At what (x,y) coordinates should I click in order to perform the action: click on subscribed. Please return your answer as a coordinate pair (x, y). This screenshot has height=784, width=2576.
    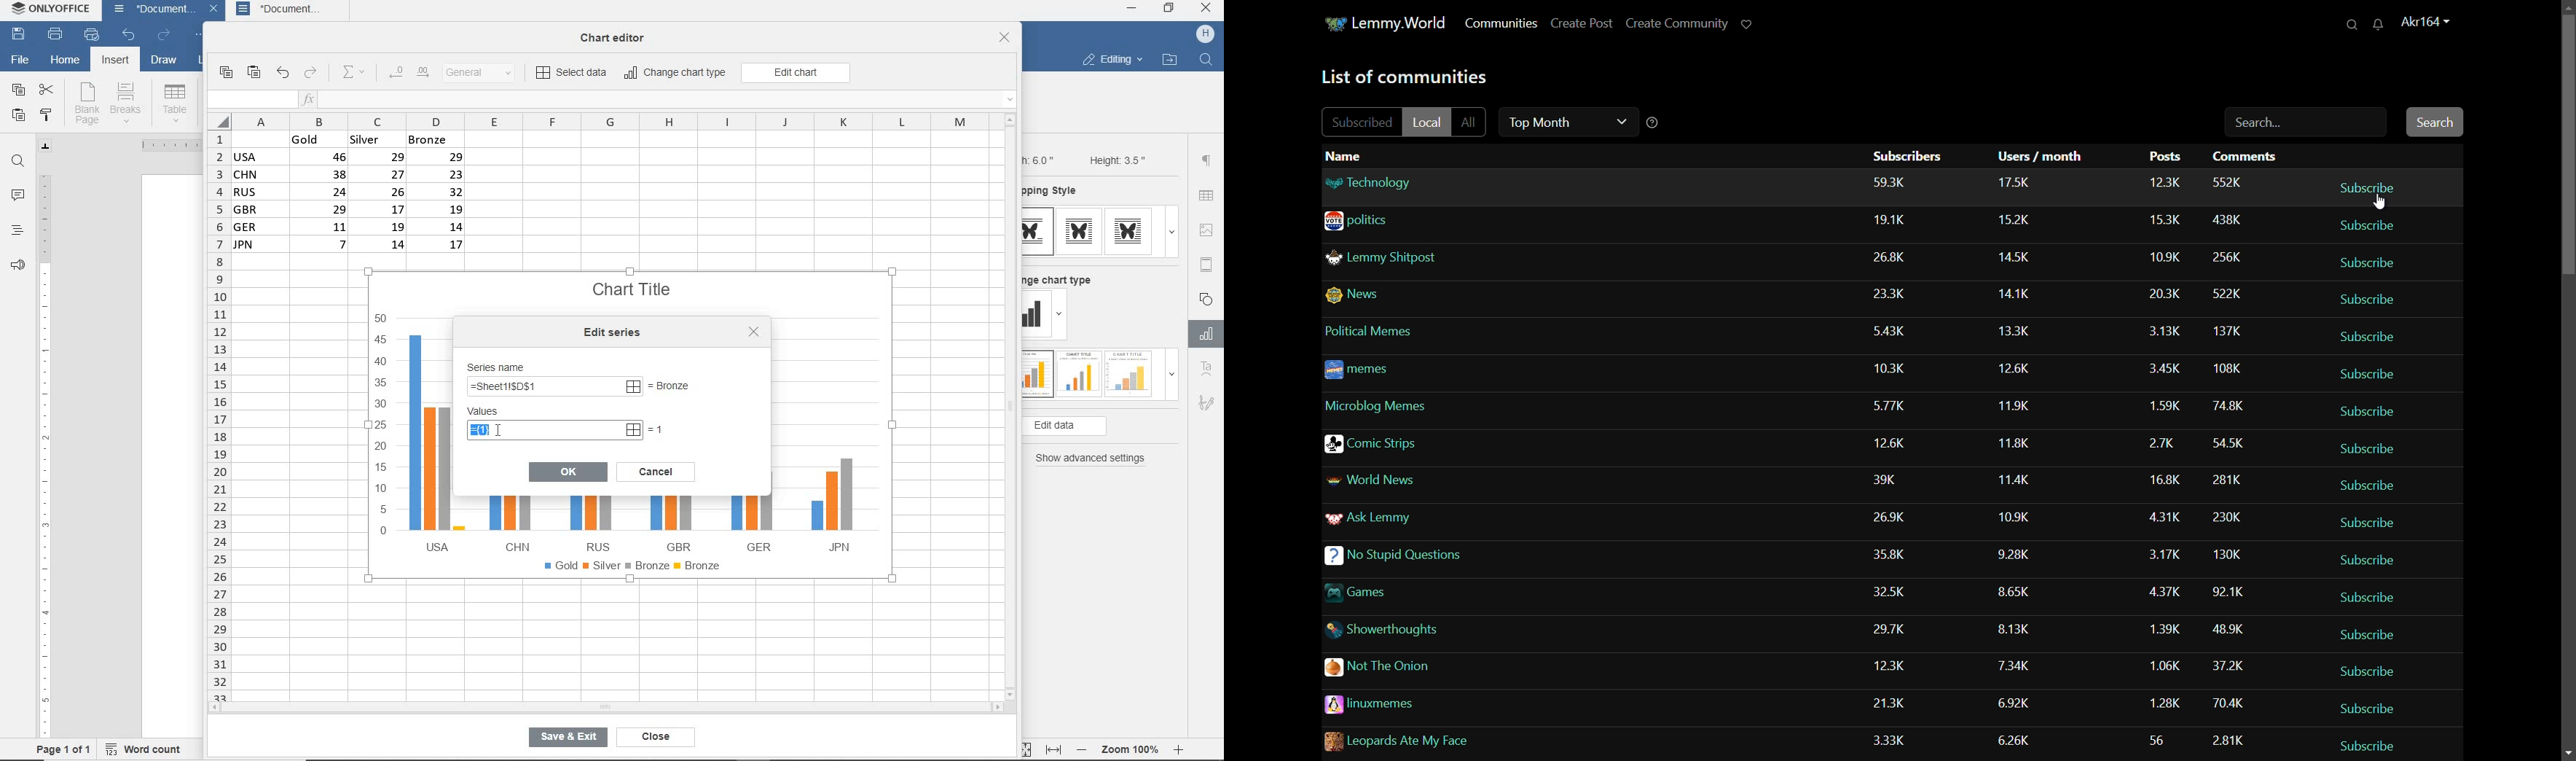
    Looking at the image, I should click on (1363, 122).